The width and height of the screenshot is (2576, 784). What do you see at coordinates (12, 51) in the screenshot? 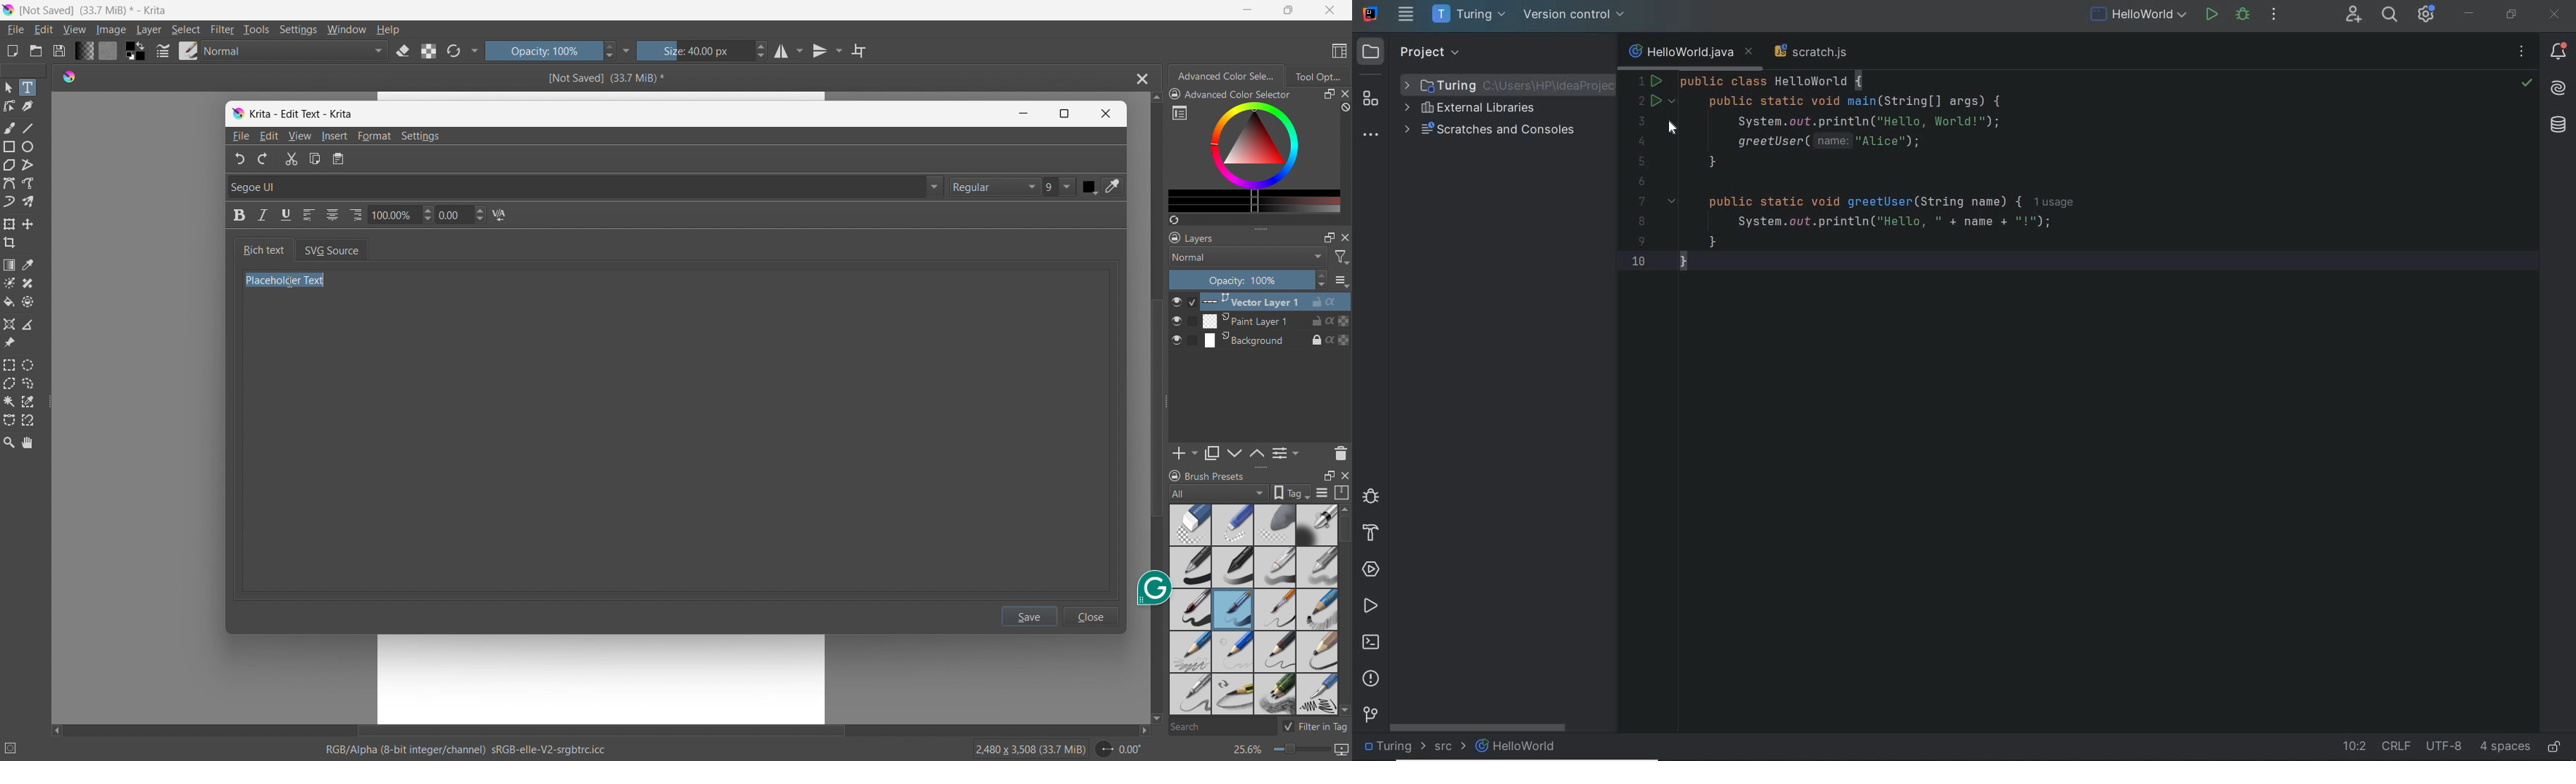
I see `new` at bounding box center [12, 51].